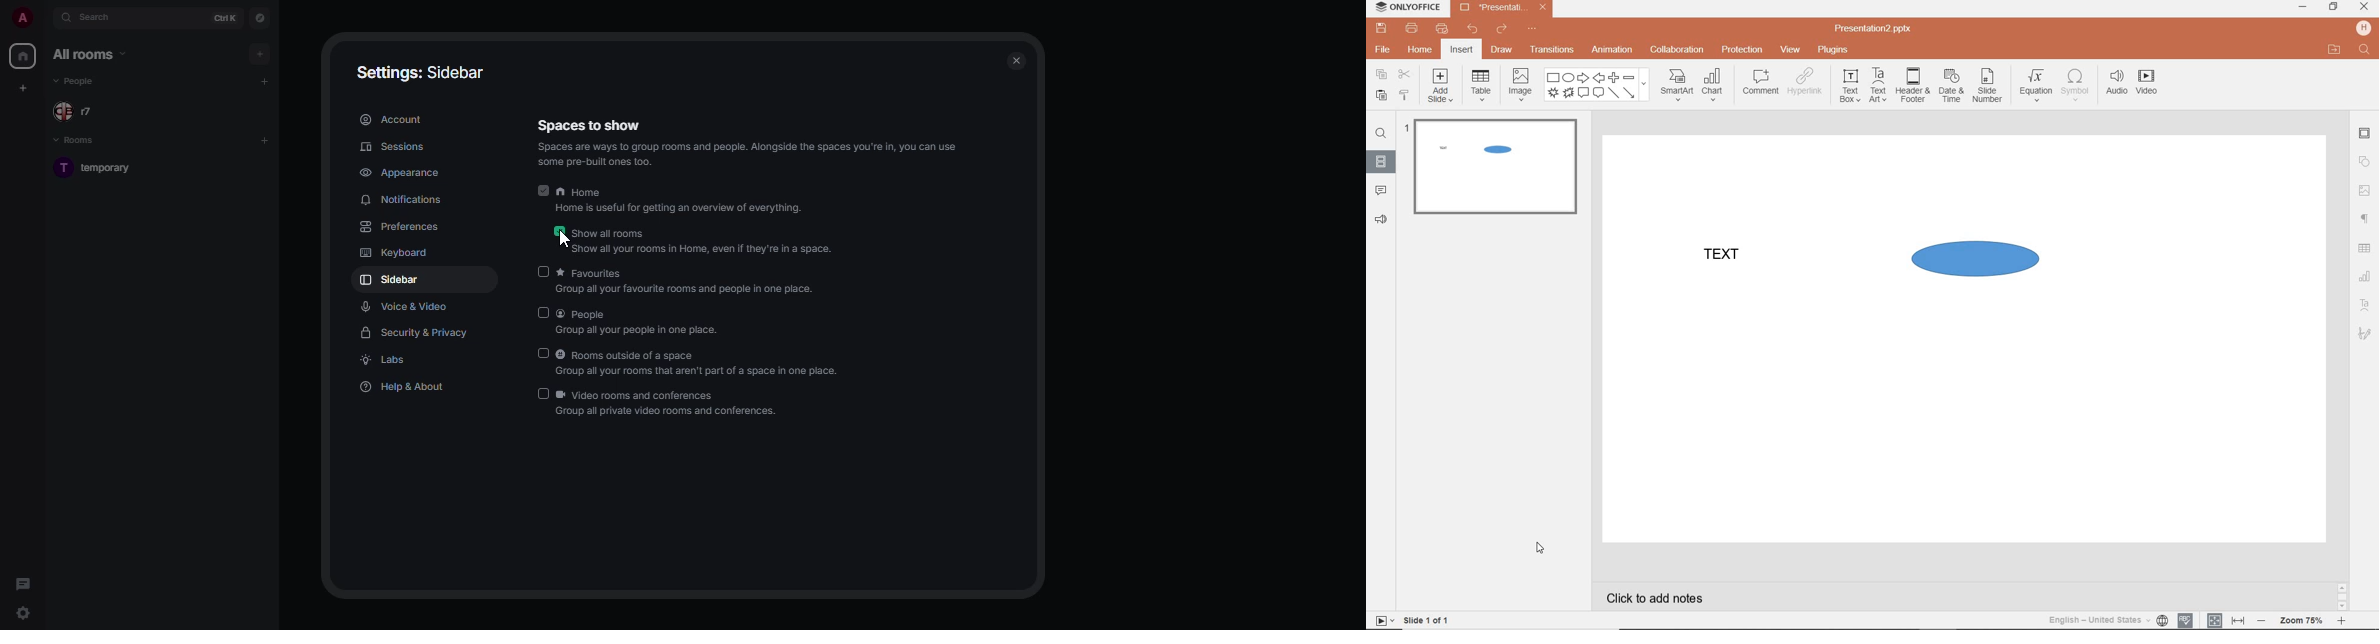  Describe the element at coordinates (1788, 50) in the screenshot. I see `view` at that location.